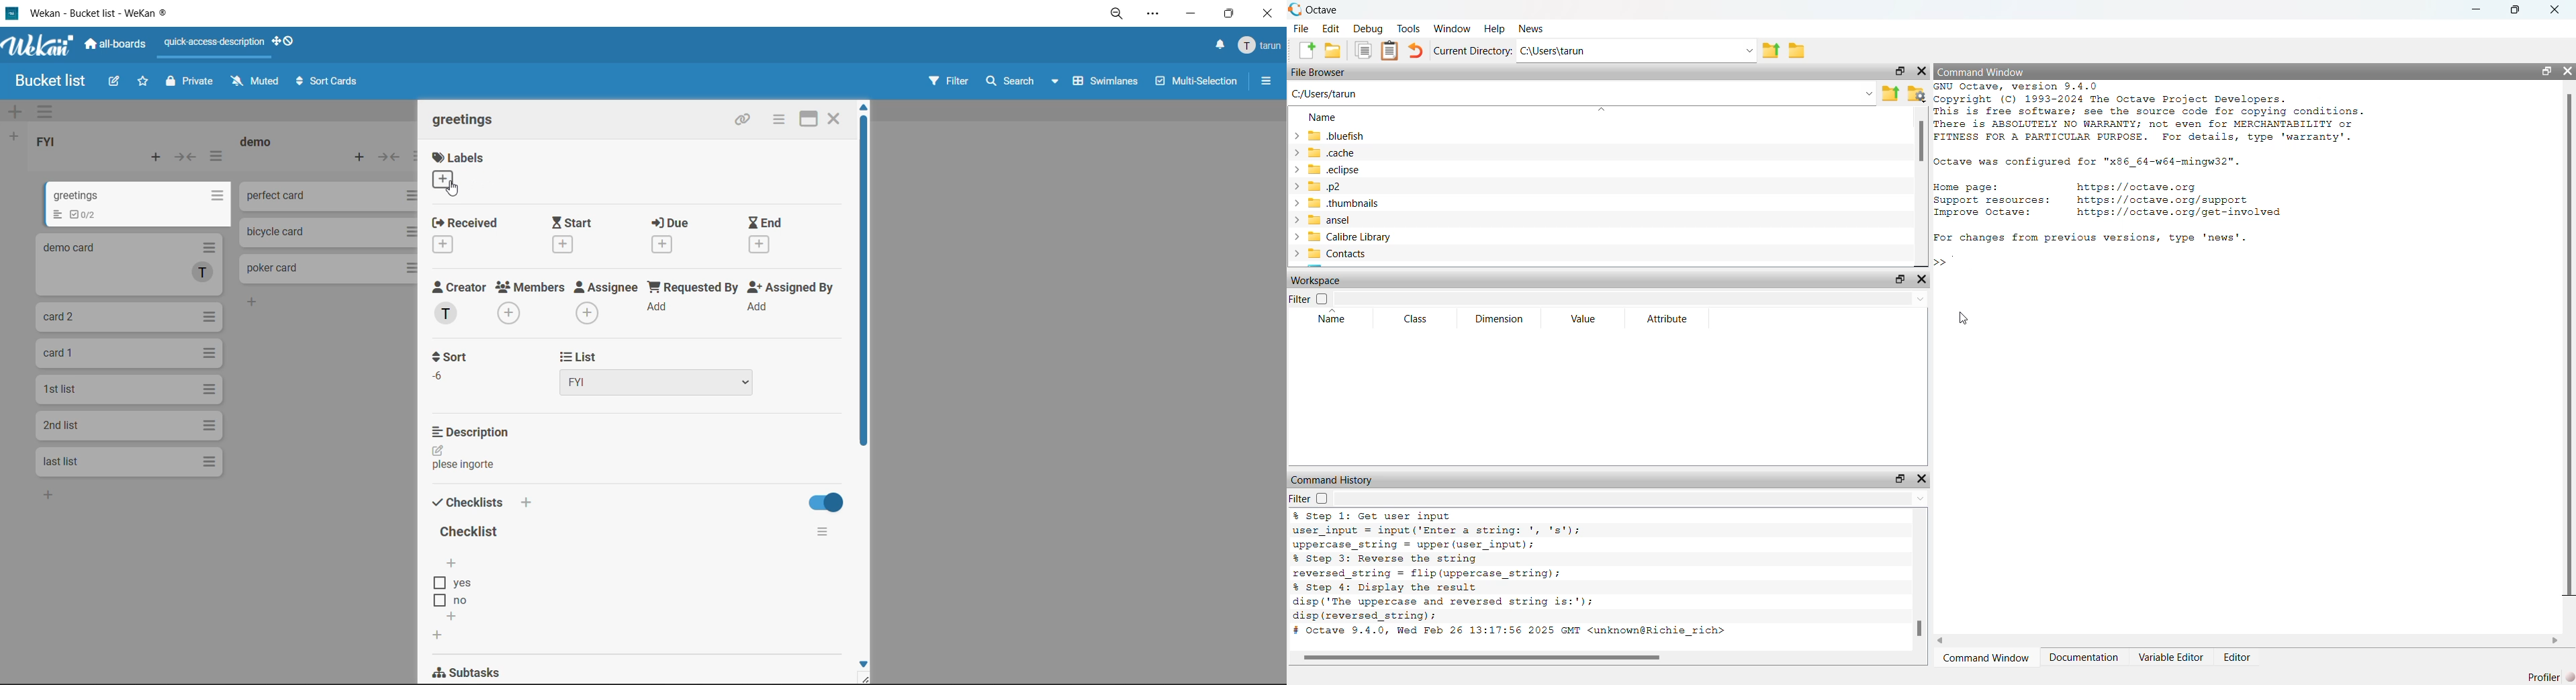 The image size is (2576, 700). Describe the element at coordinates (1220, 46) in the screenshot. I see `notifications` at that location.